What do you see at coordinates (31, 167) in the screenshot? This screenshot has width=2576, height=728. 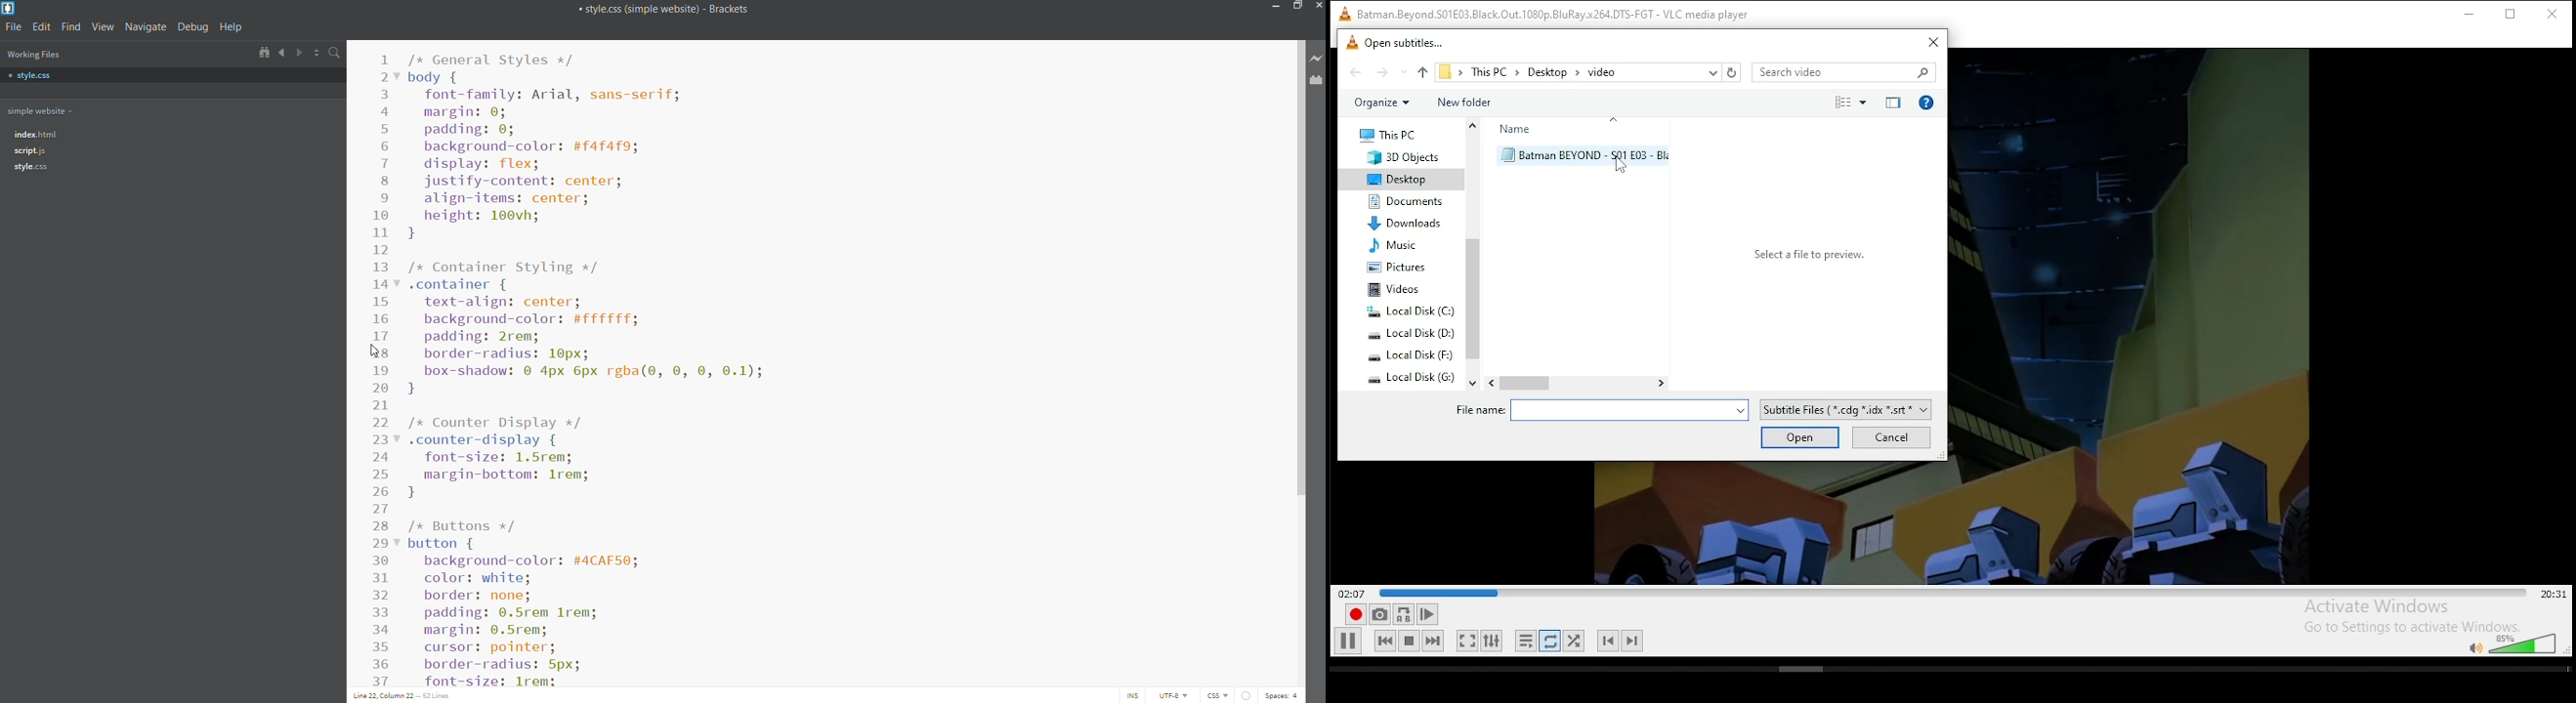 I see `file tree - style.css` at bounding box center [31, 167].